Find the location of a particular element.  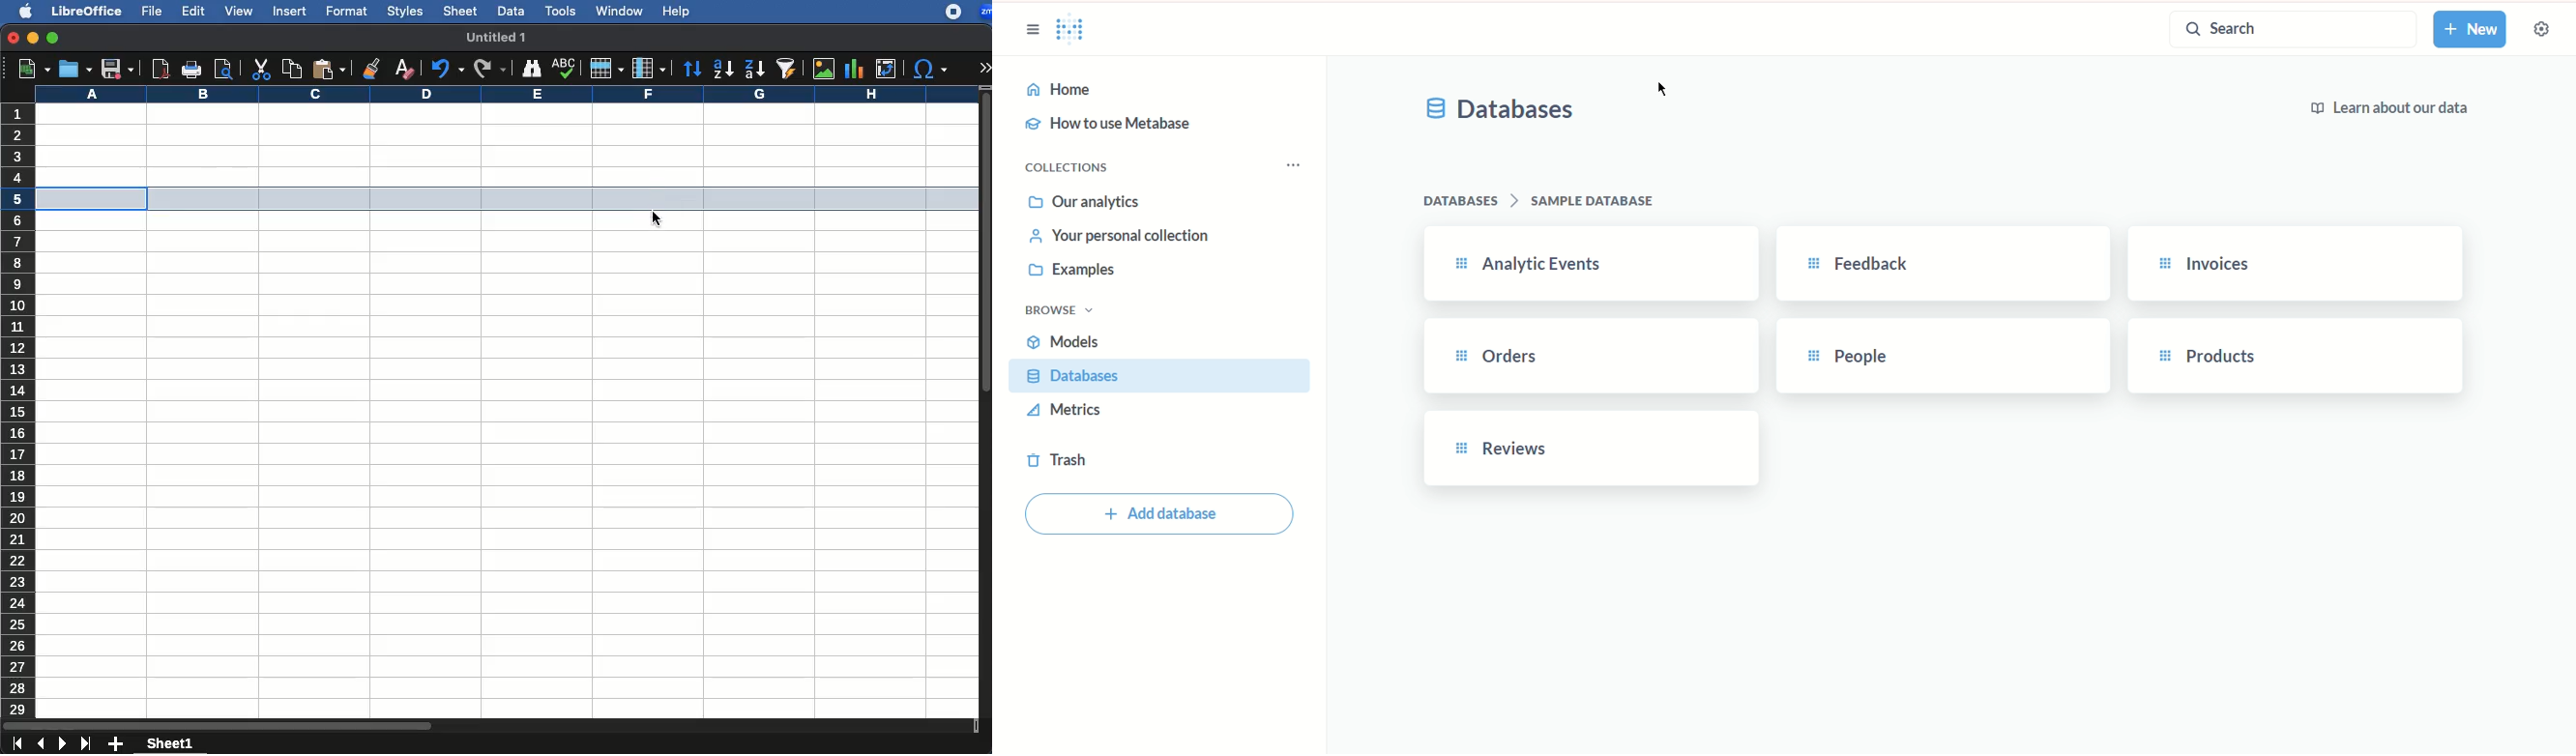

clone formatting is located at coordinates (370, 67).